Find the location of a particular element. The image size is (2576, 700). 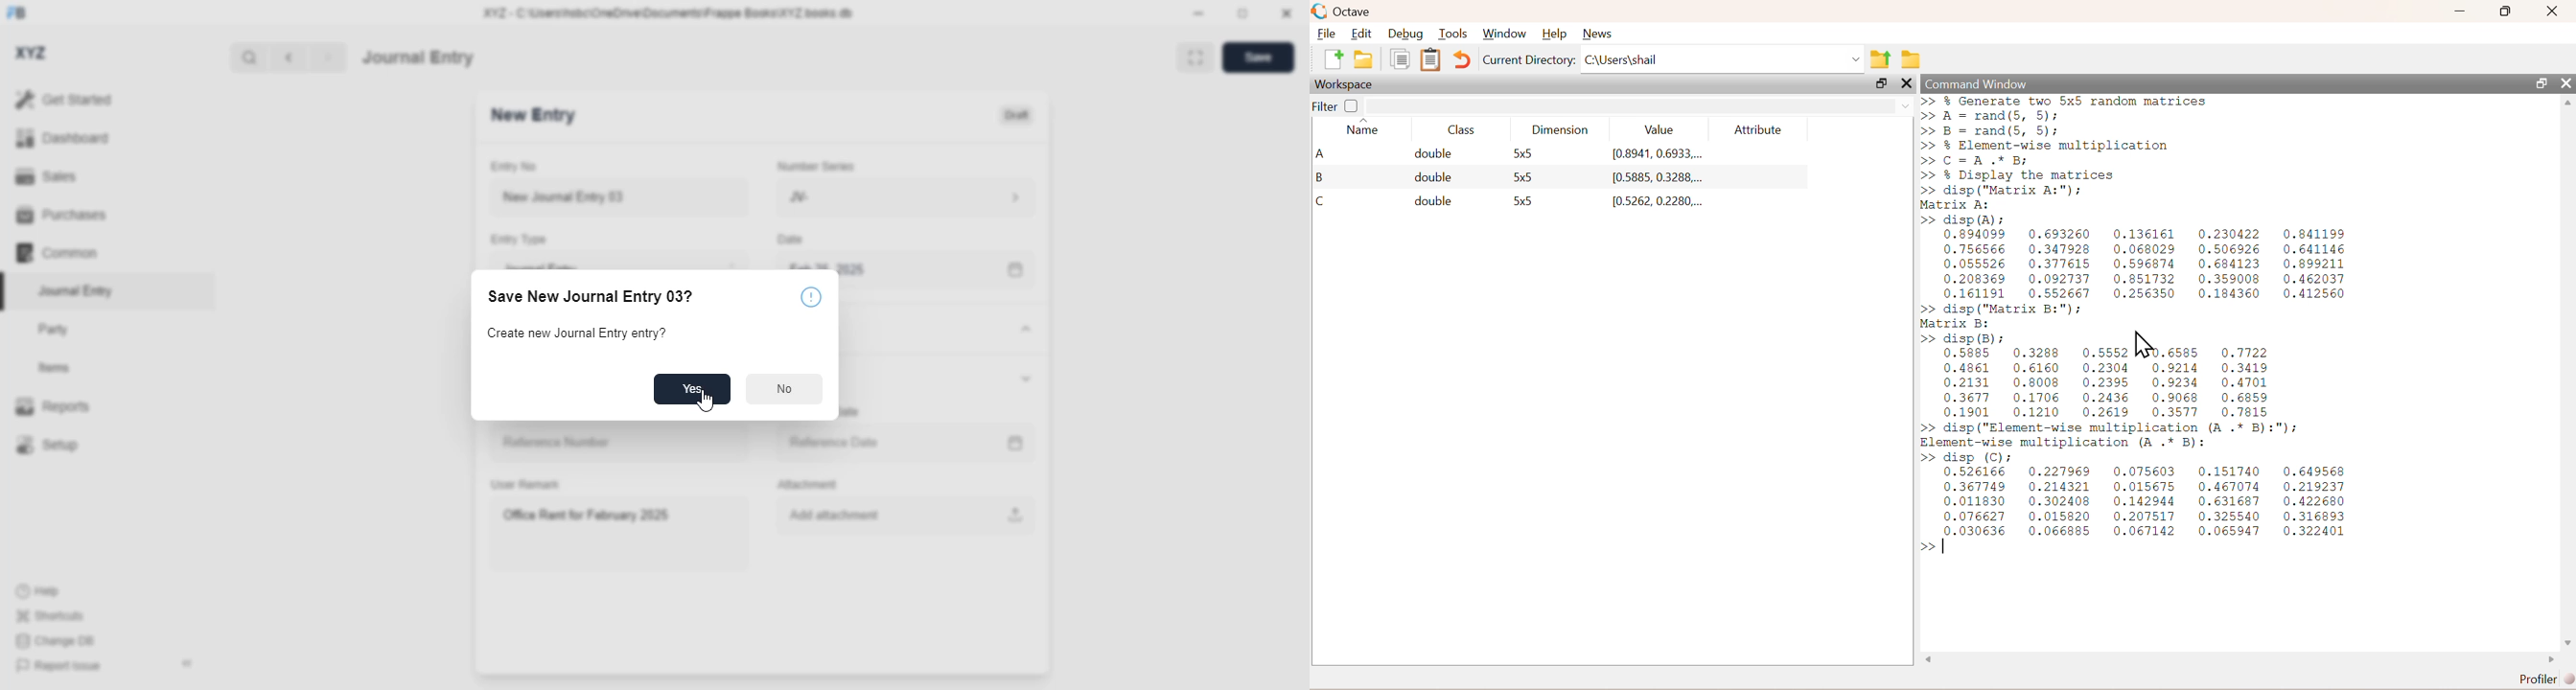

common is located at coordinates (57, 253).